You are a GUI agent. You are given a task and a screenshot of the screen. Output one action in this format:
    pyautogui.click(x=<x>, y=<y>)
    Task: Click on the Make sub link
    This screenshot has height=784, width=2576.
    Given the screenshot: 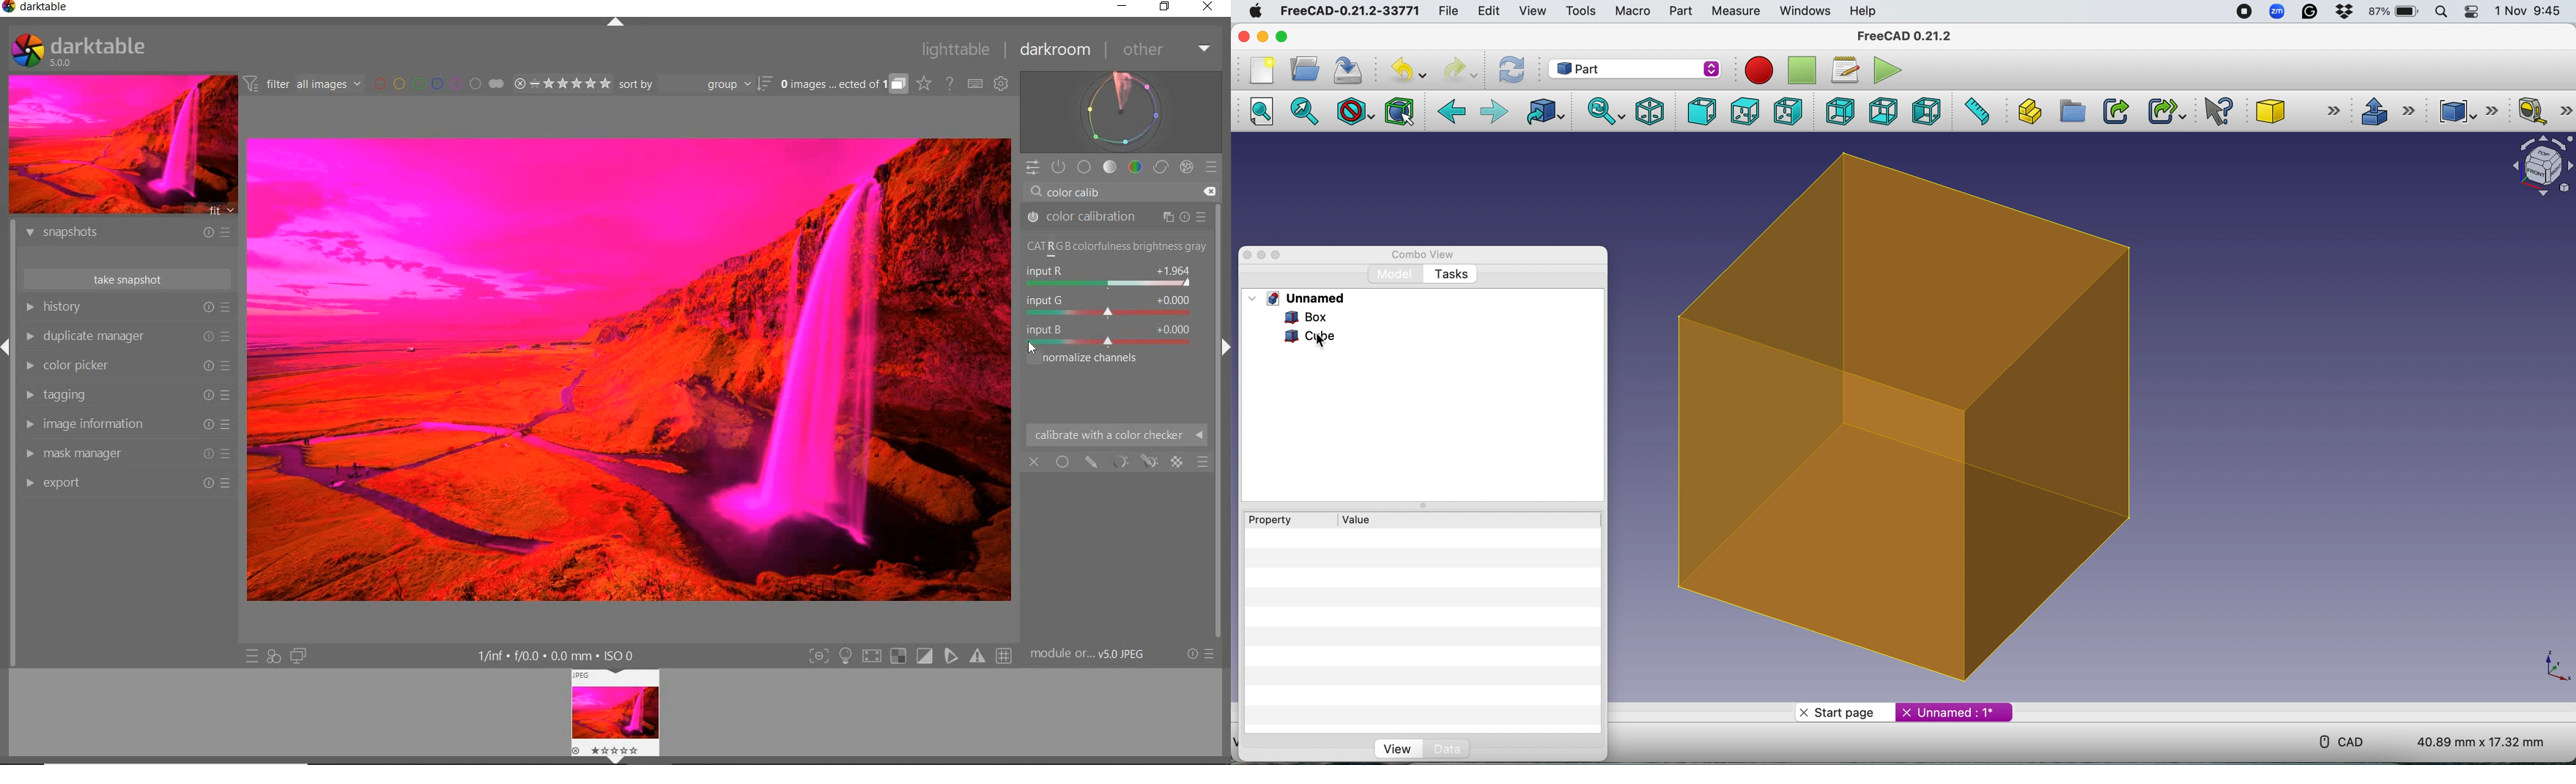 What is the action you would take?
    pyautogui.click(x=2162, y=109)
    